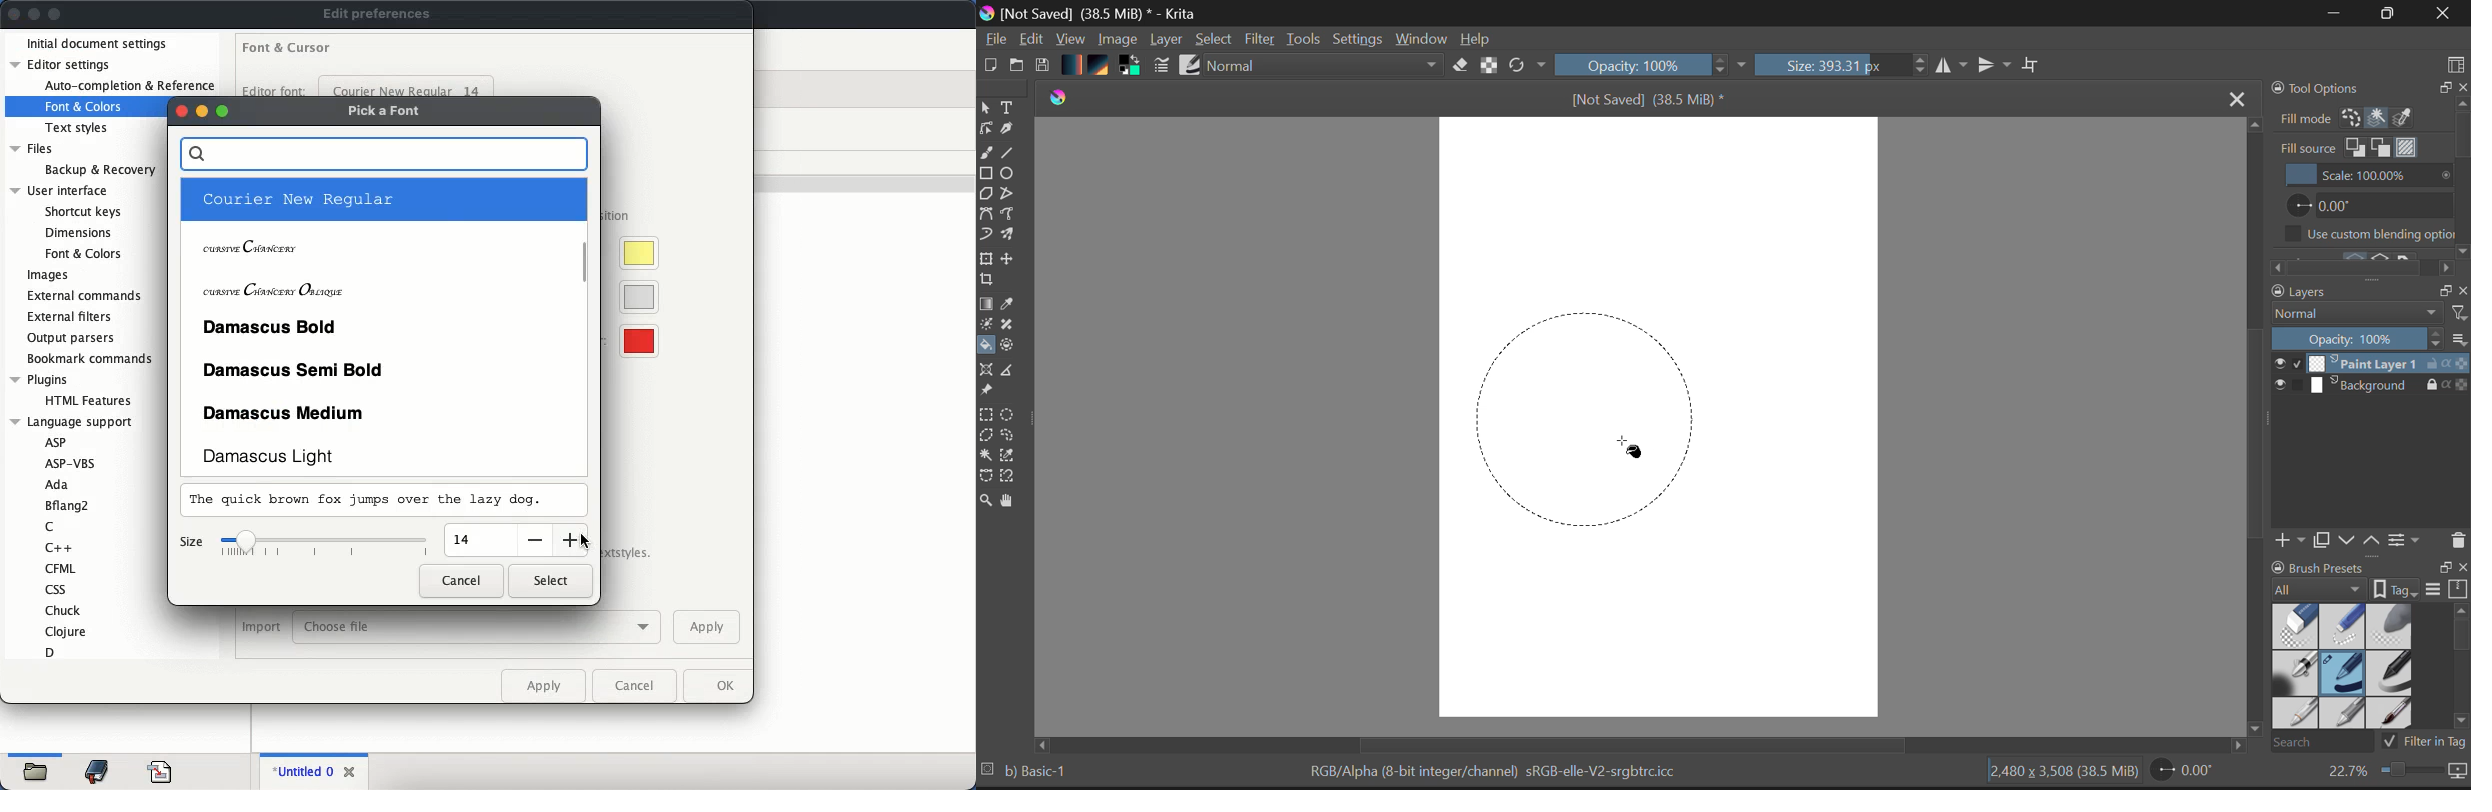 This screenshot has height=812, width=2492. What do you see at coordinates (715, 686) in the screenshot?
I see `ok` at bounding box center [715, 686].